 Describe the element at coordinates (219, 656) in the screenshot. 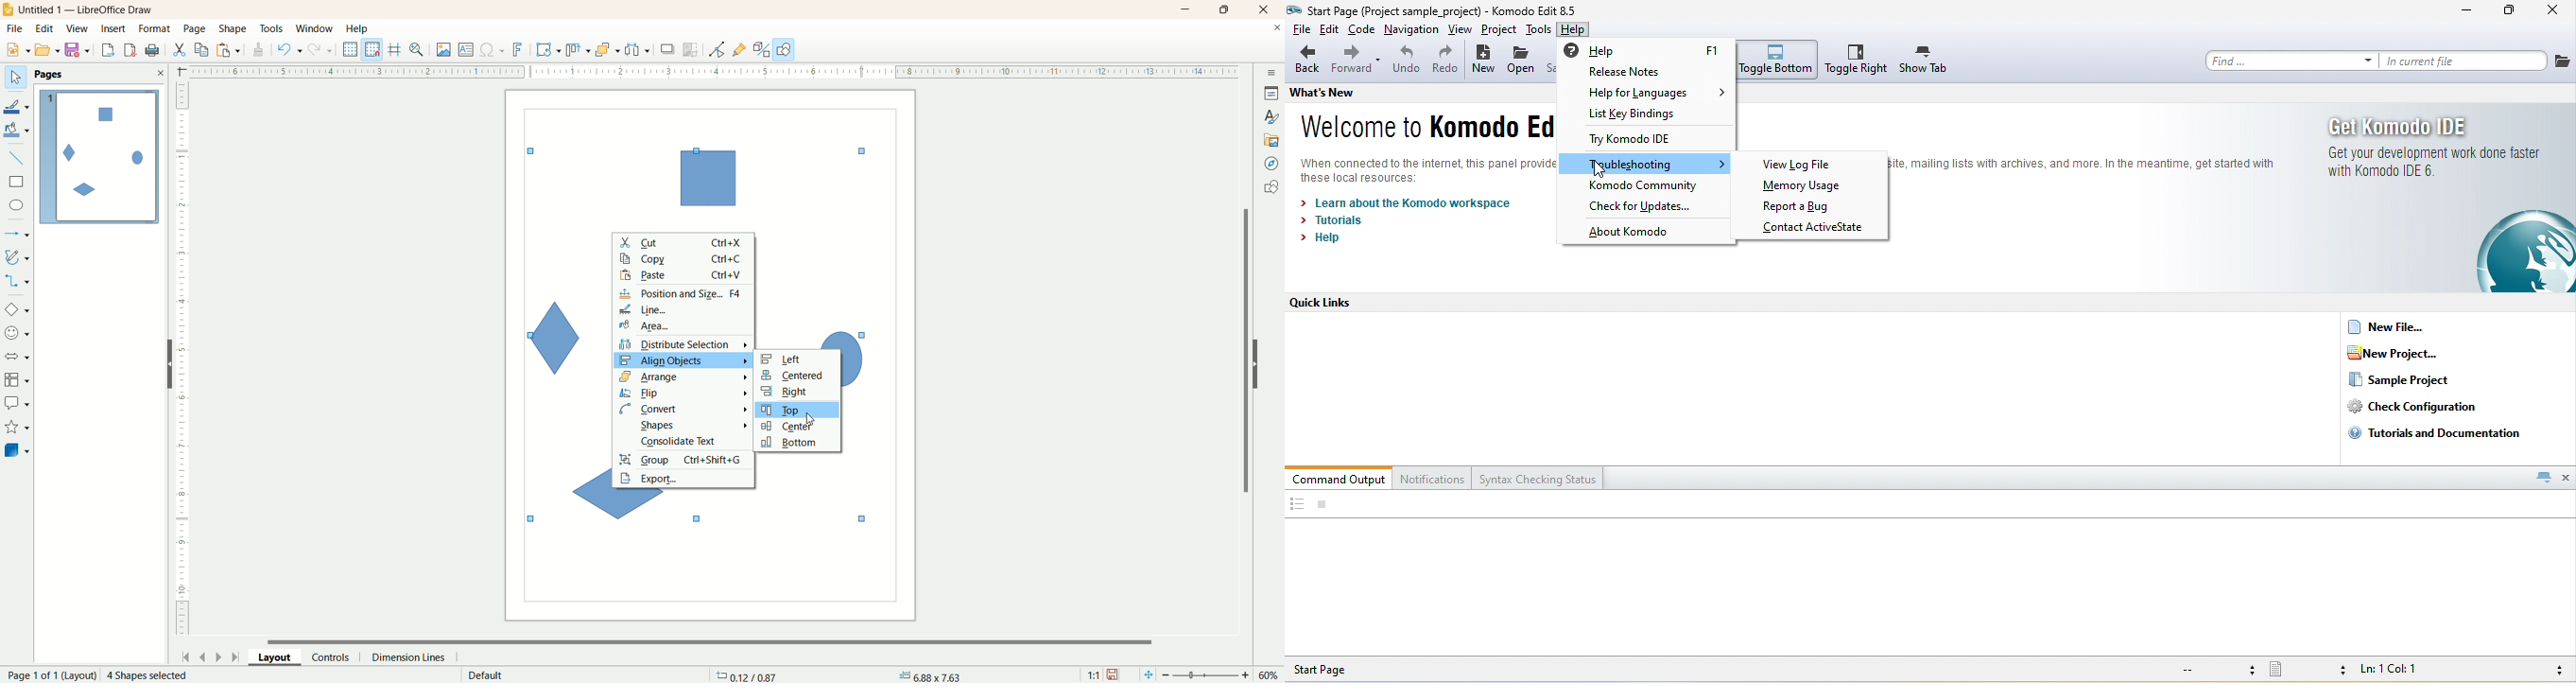

I see `next page` at that location.